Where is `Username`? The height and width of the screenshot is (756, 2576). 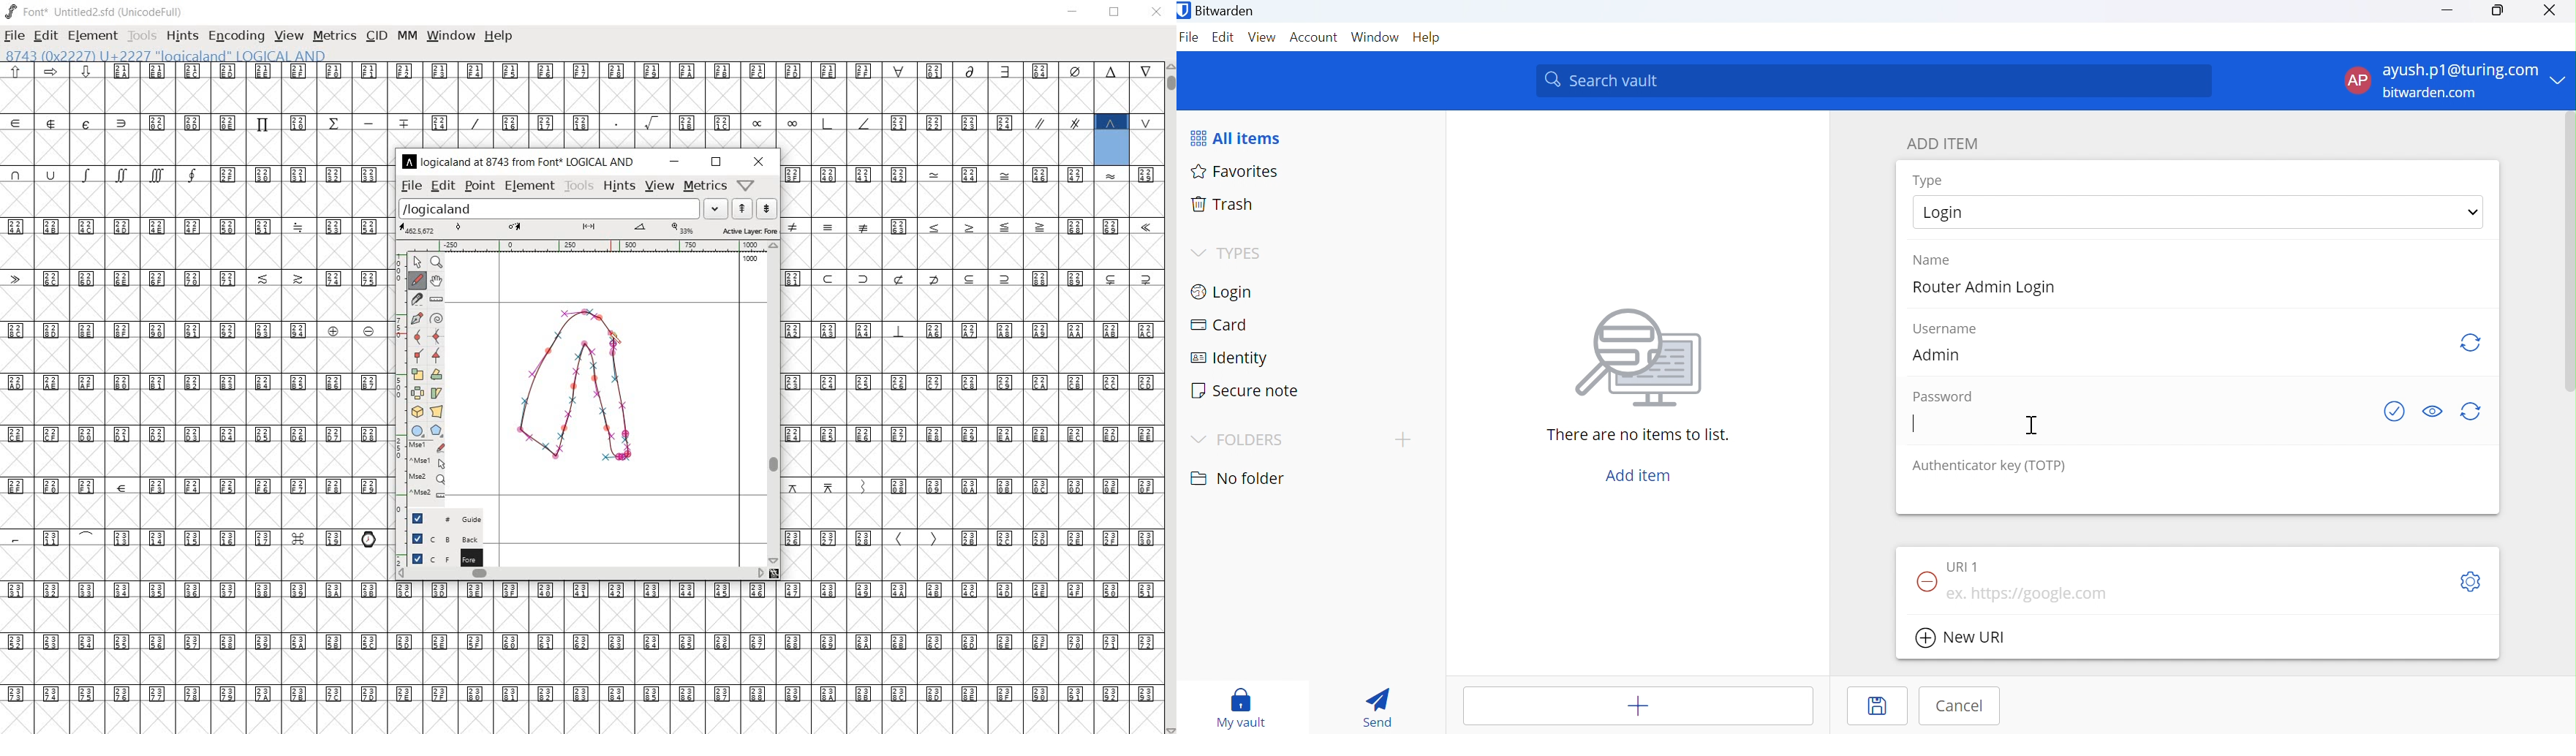
Username is located at coordinates (1944, 329).